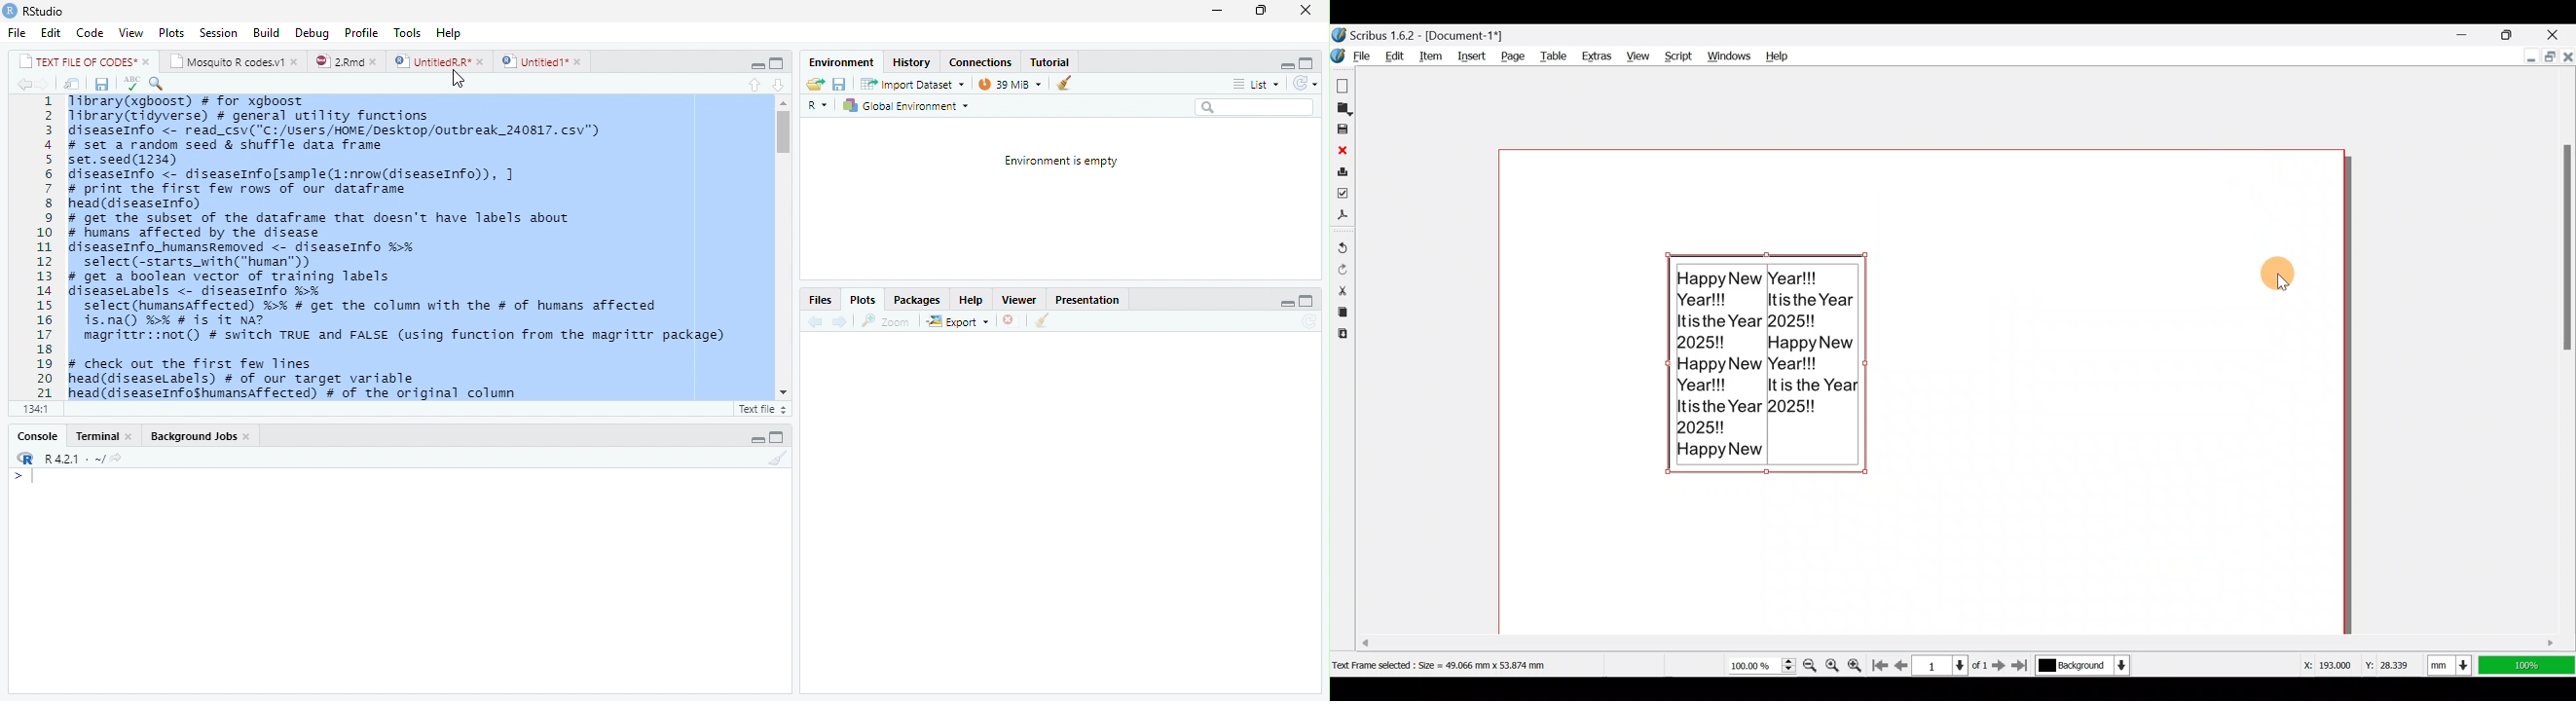  What do you see at coordinates (457, 77) in the screenshot?
I see `Cursor` at bounding box center [457, 77].